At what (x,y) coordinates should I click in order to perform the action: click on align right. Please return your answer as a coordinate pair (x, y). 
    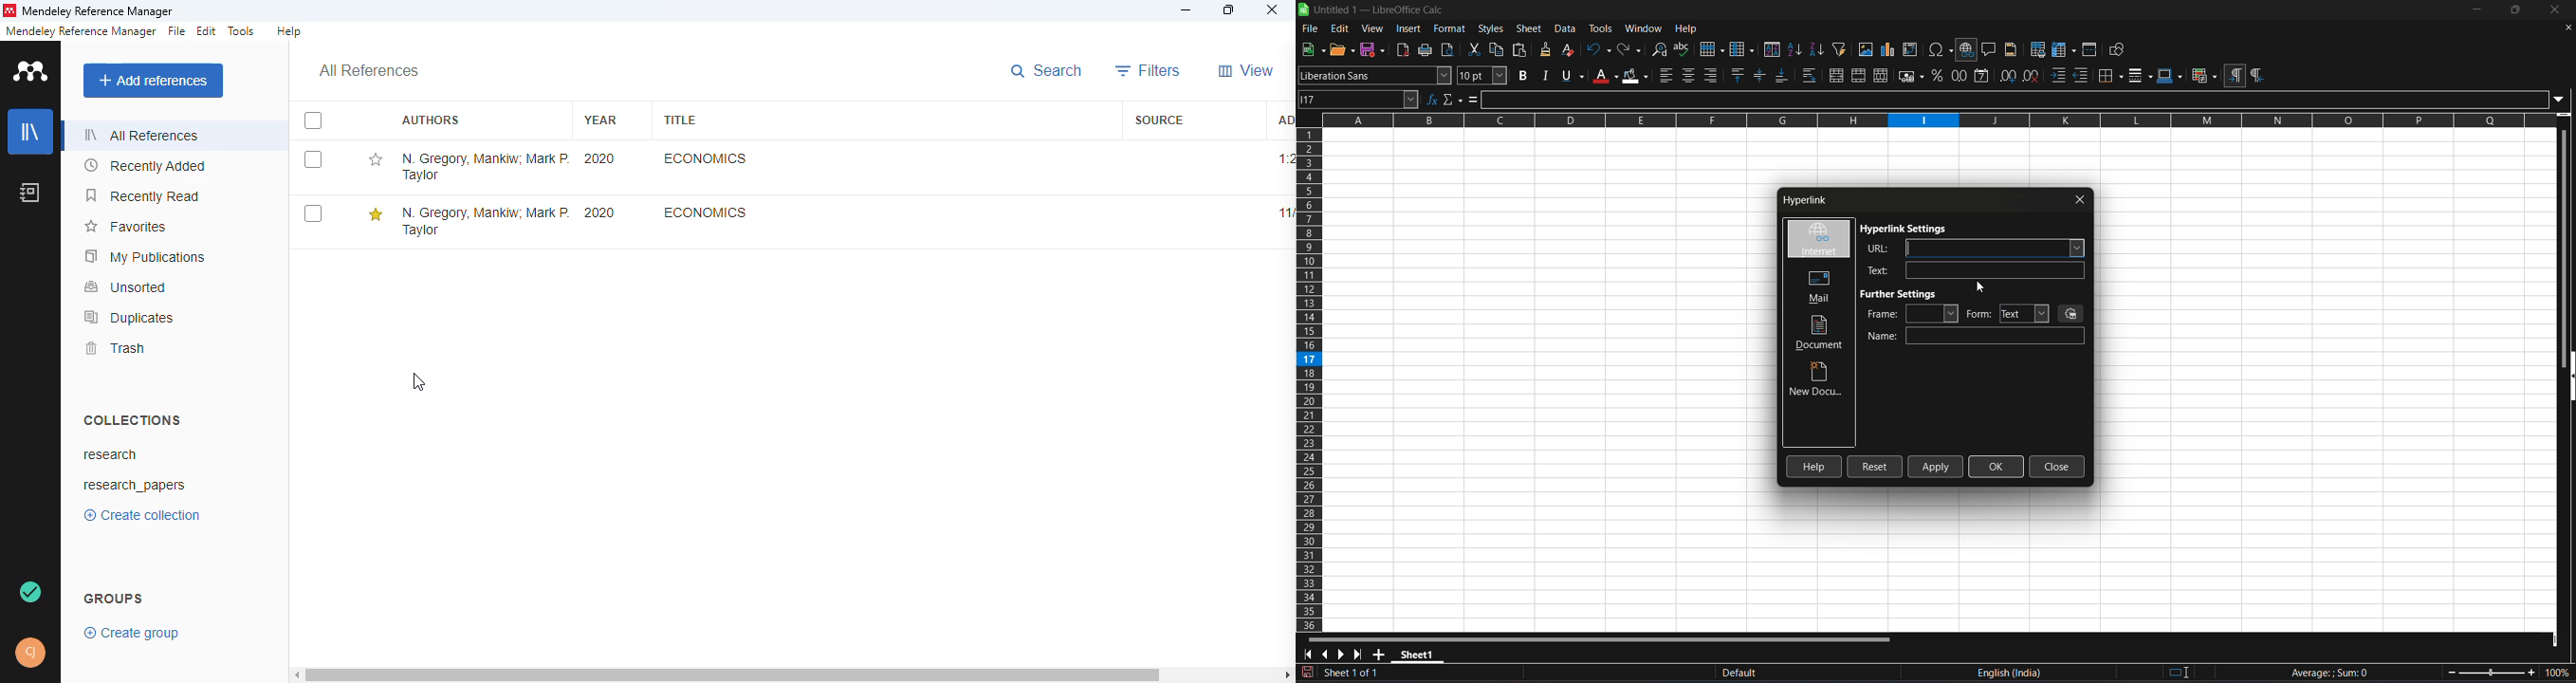
    Looking at the image, I should click on (1712, 75).